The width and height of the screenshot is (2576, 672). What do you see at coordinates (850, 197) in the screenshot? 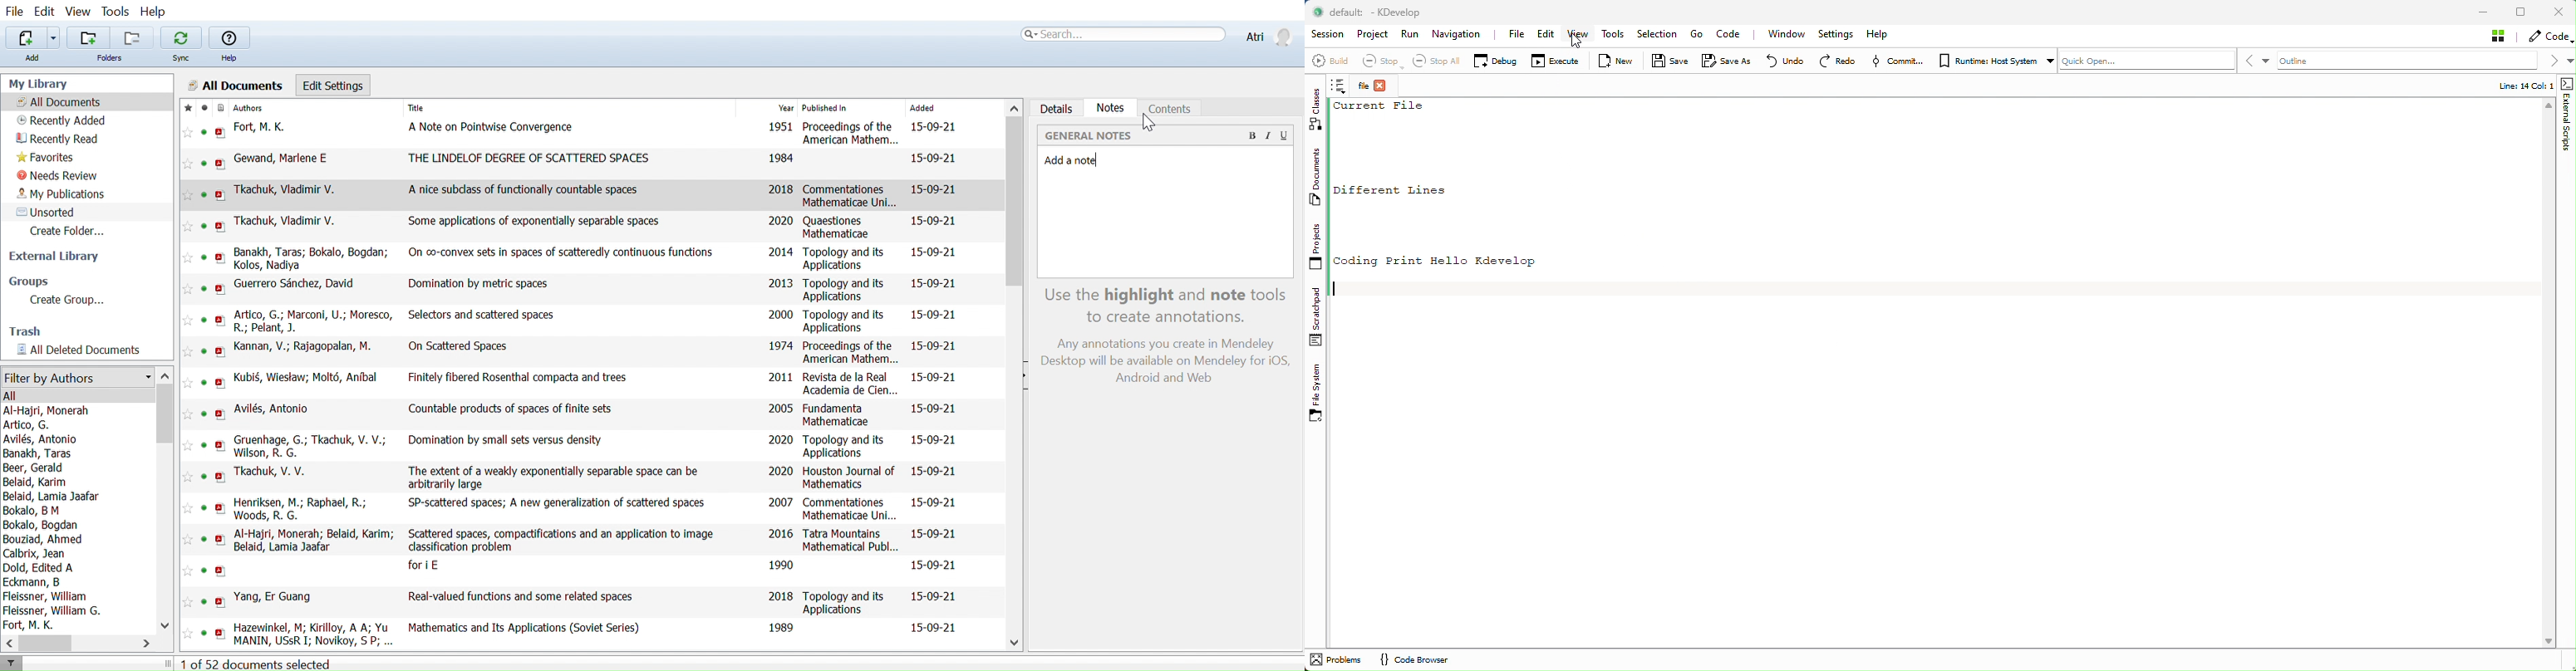
I see `Commentationes Mathematicae Uni...` at bounding box center [850, 197].